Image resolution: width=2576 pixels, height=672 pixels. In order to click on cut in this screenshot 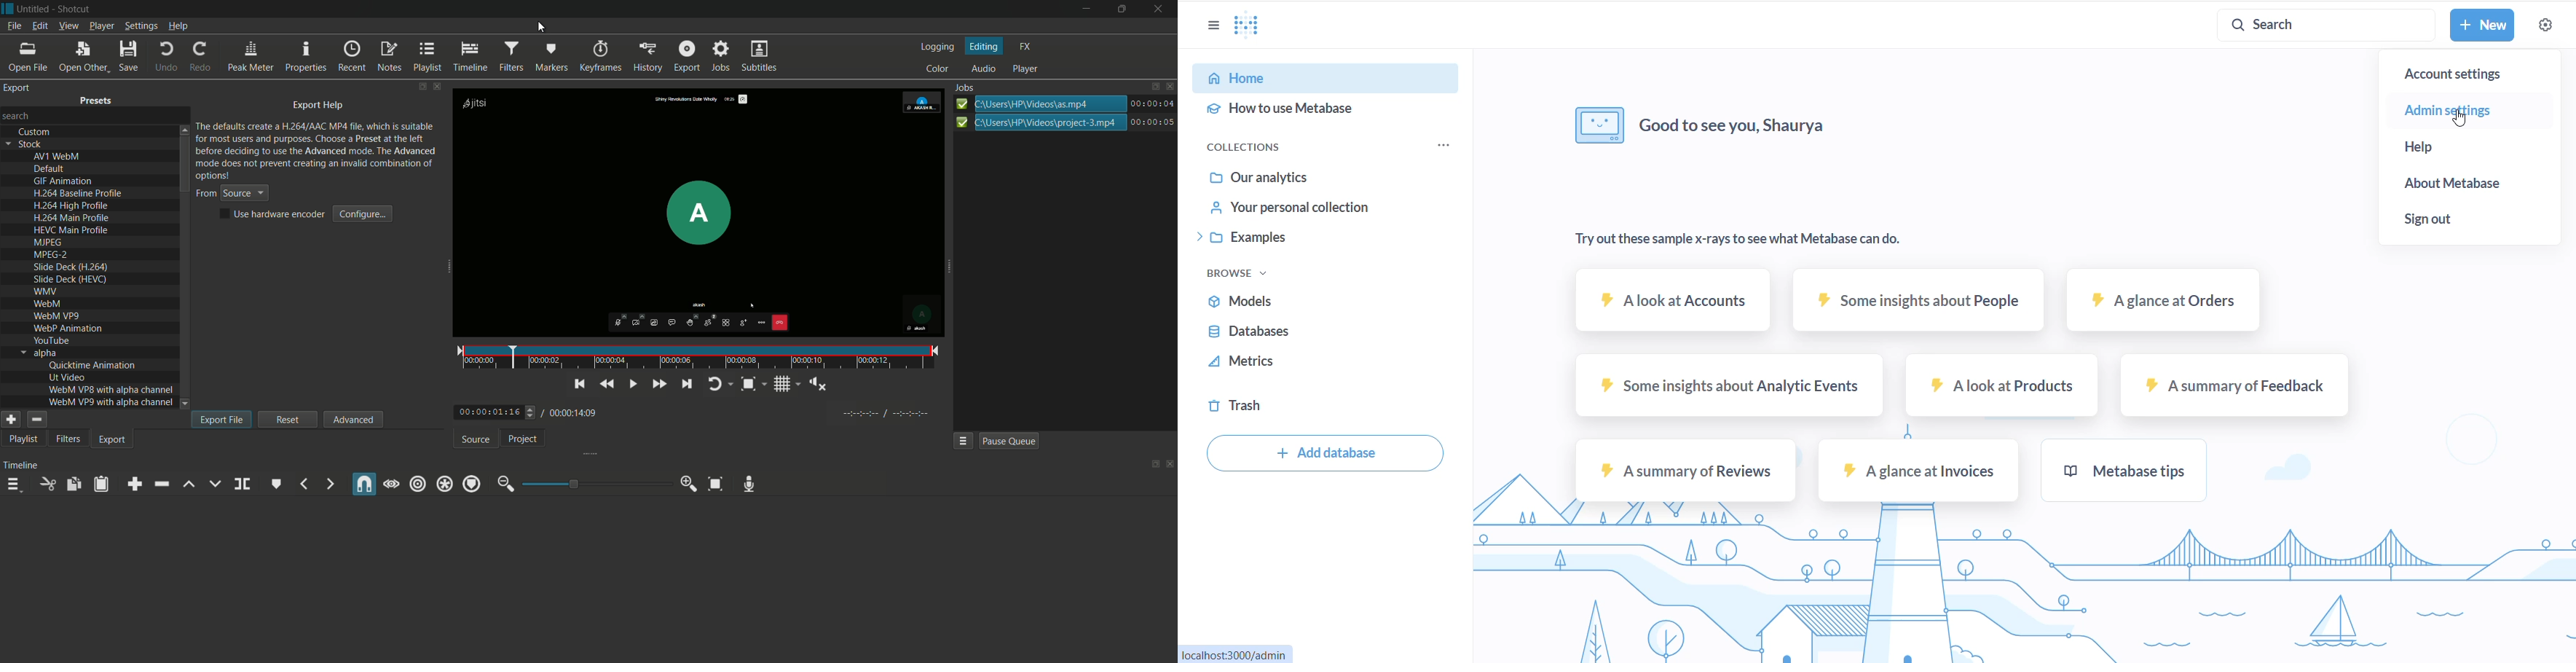, I will do `click(48, 484)`.